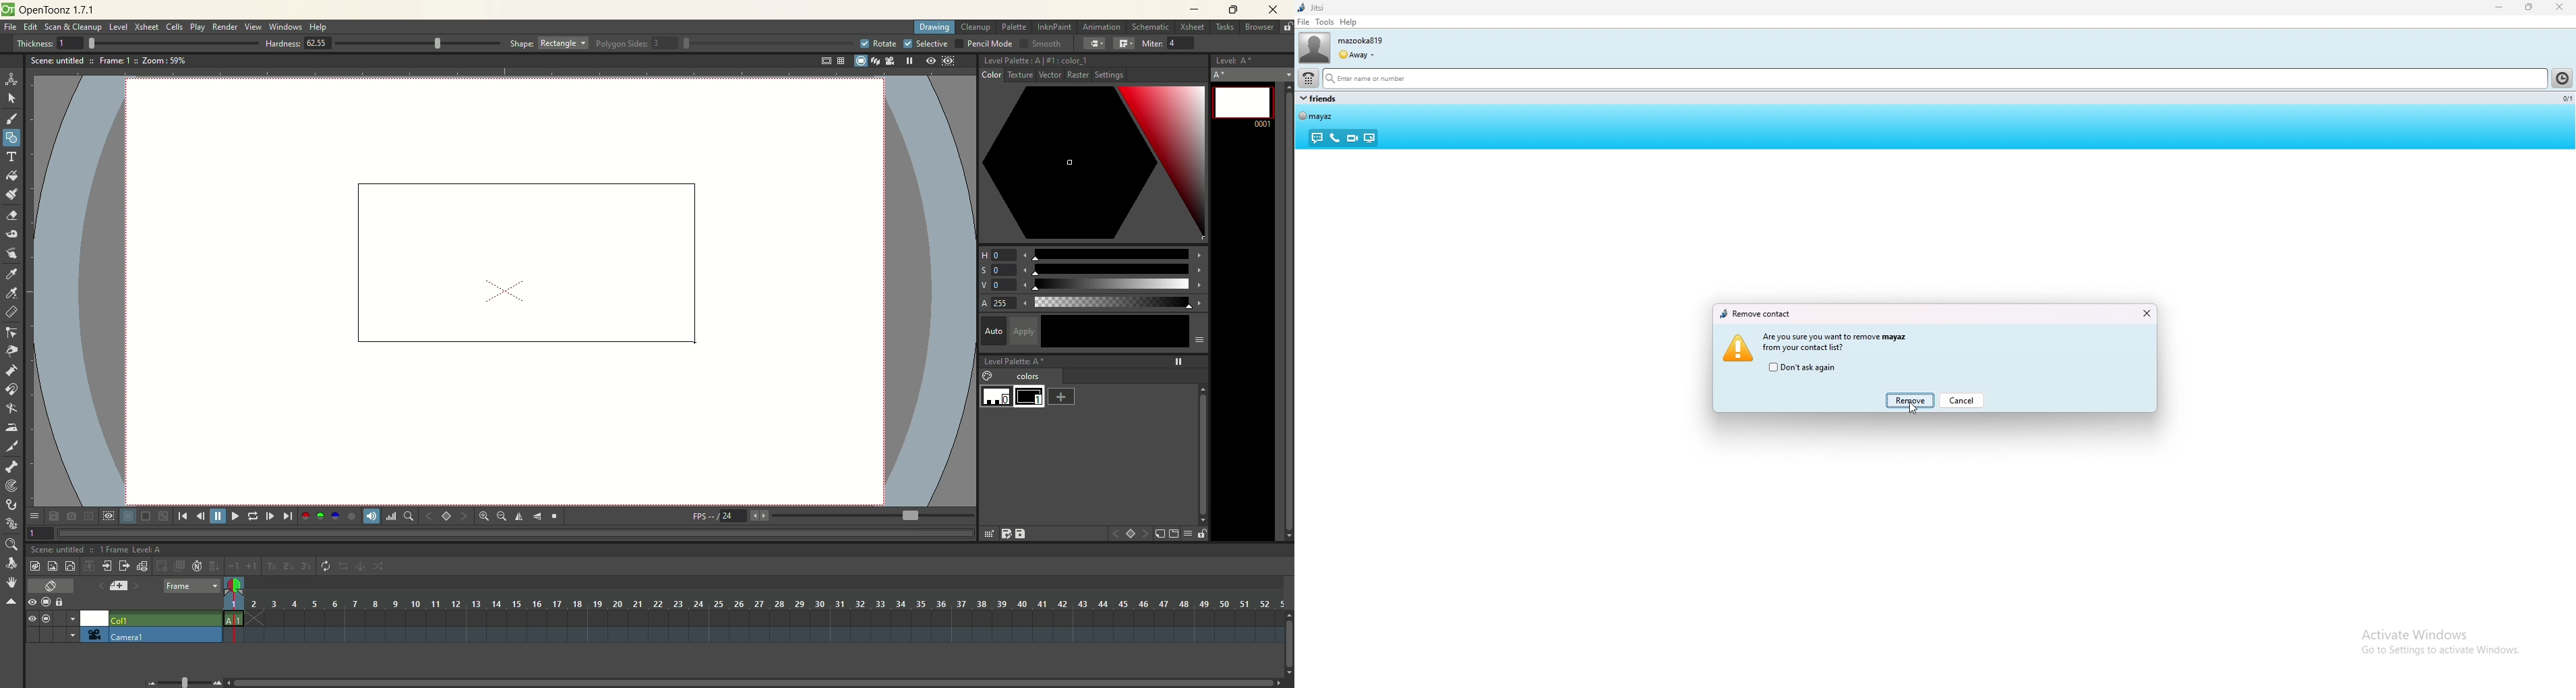  What do you see at coordinates (199, 516) in the screenshot?
I see `previous frame` at bounding box center [199, 516].